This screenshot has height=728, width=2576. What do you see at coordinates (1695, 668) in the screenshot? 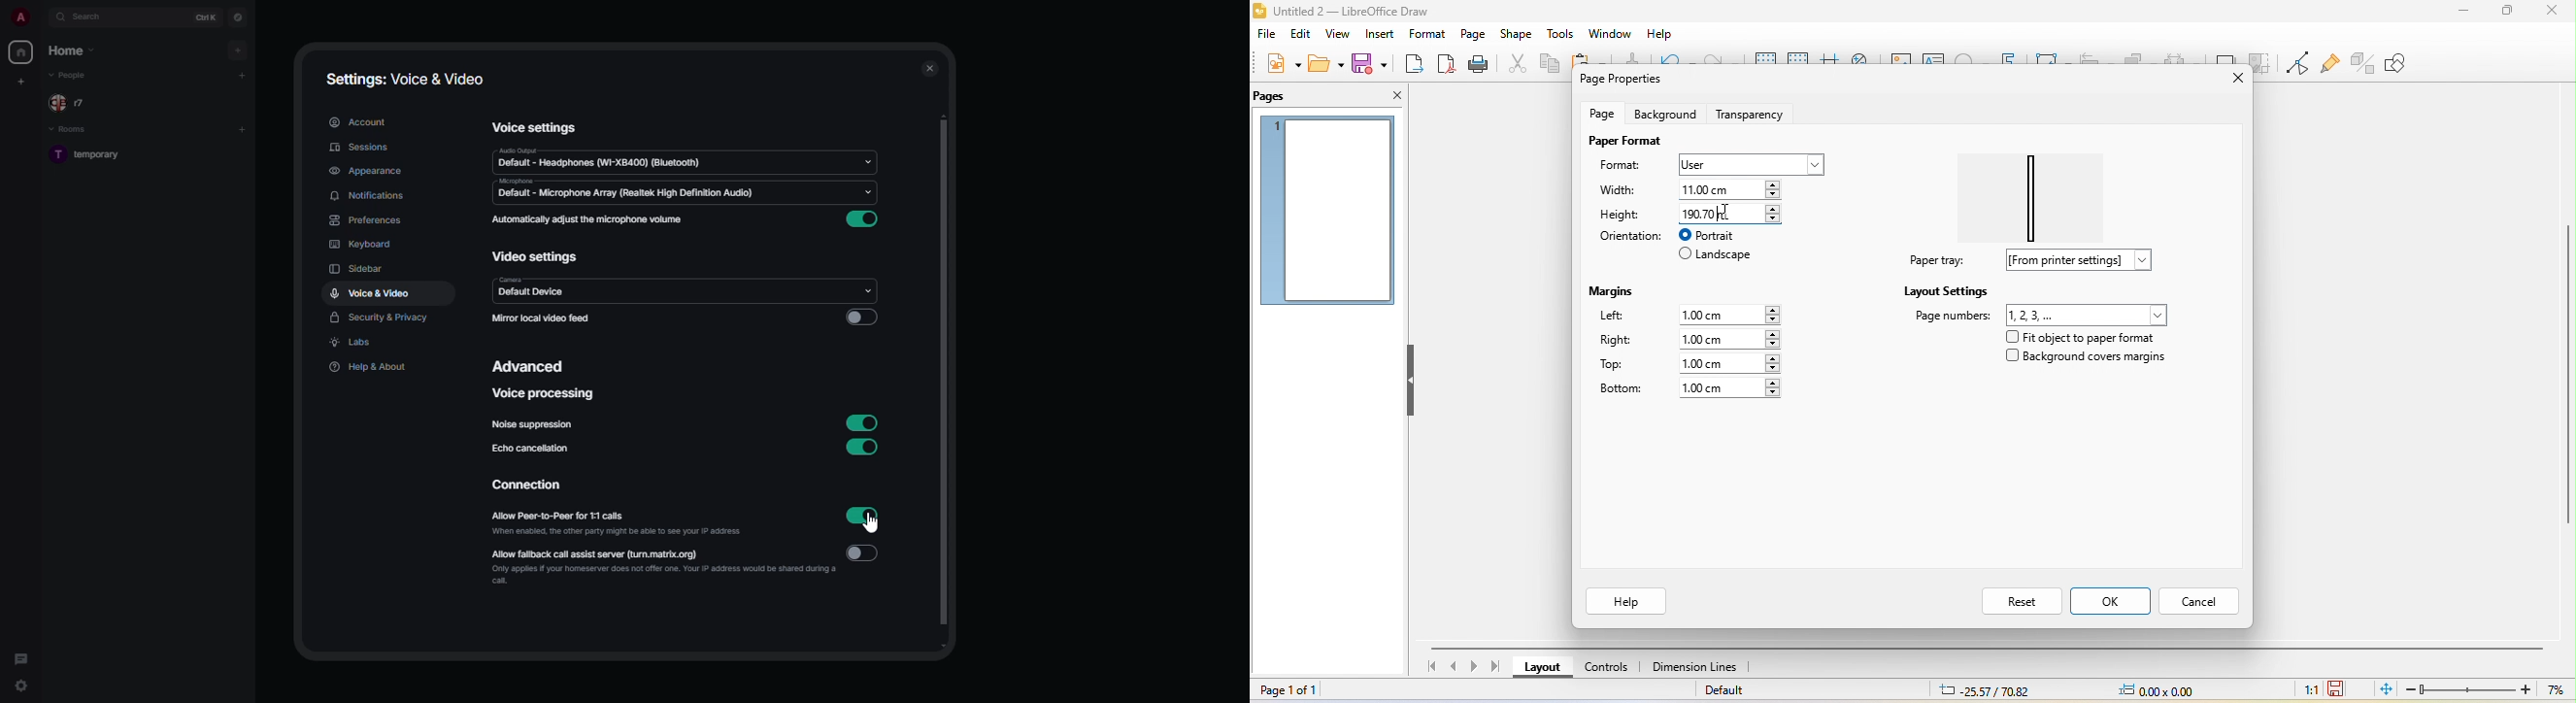
I see `dimension line` at bounding box center [1695, 668].